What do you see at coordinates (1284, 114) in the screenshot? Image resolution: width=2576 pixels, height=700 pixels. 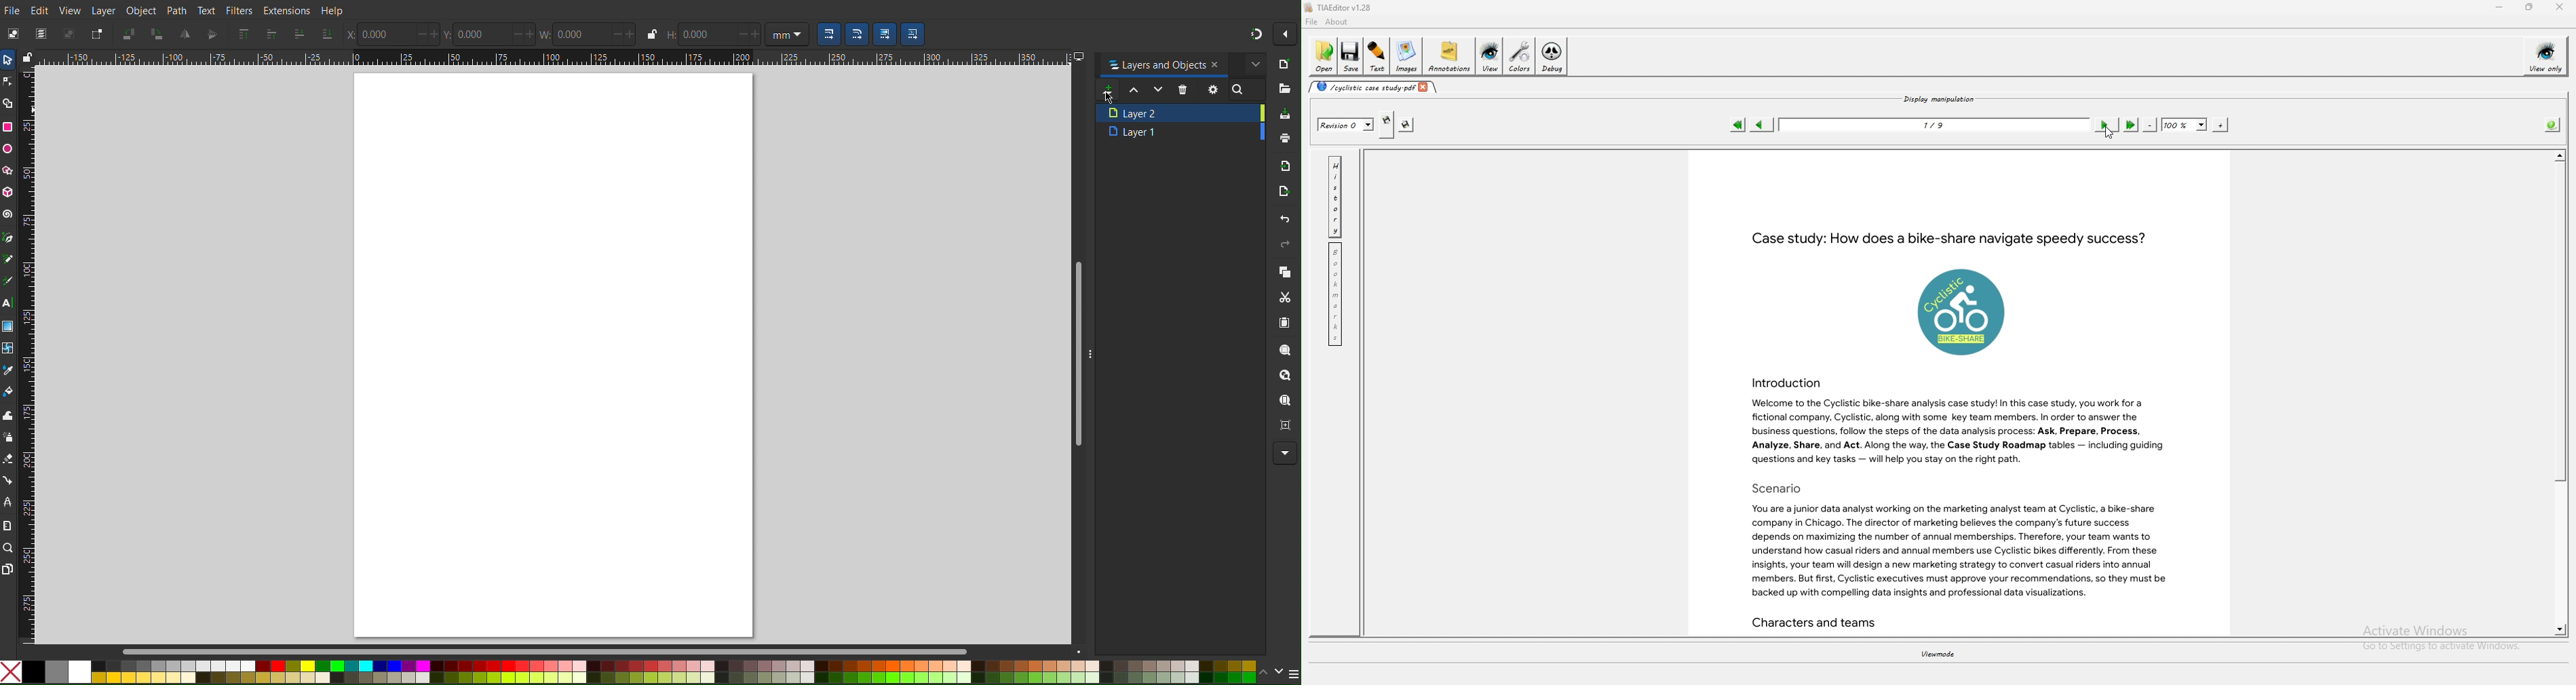 I see `Save` at bounding box center [1284, 114].